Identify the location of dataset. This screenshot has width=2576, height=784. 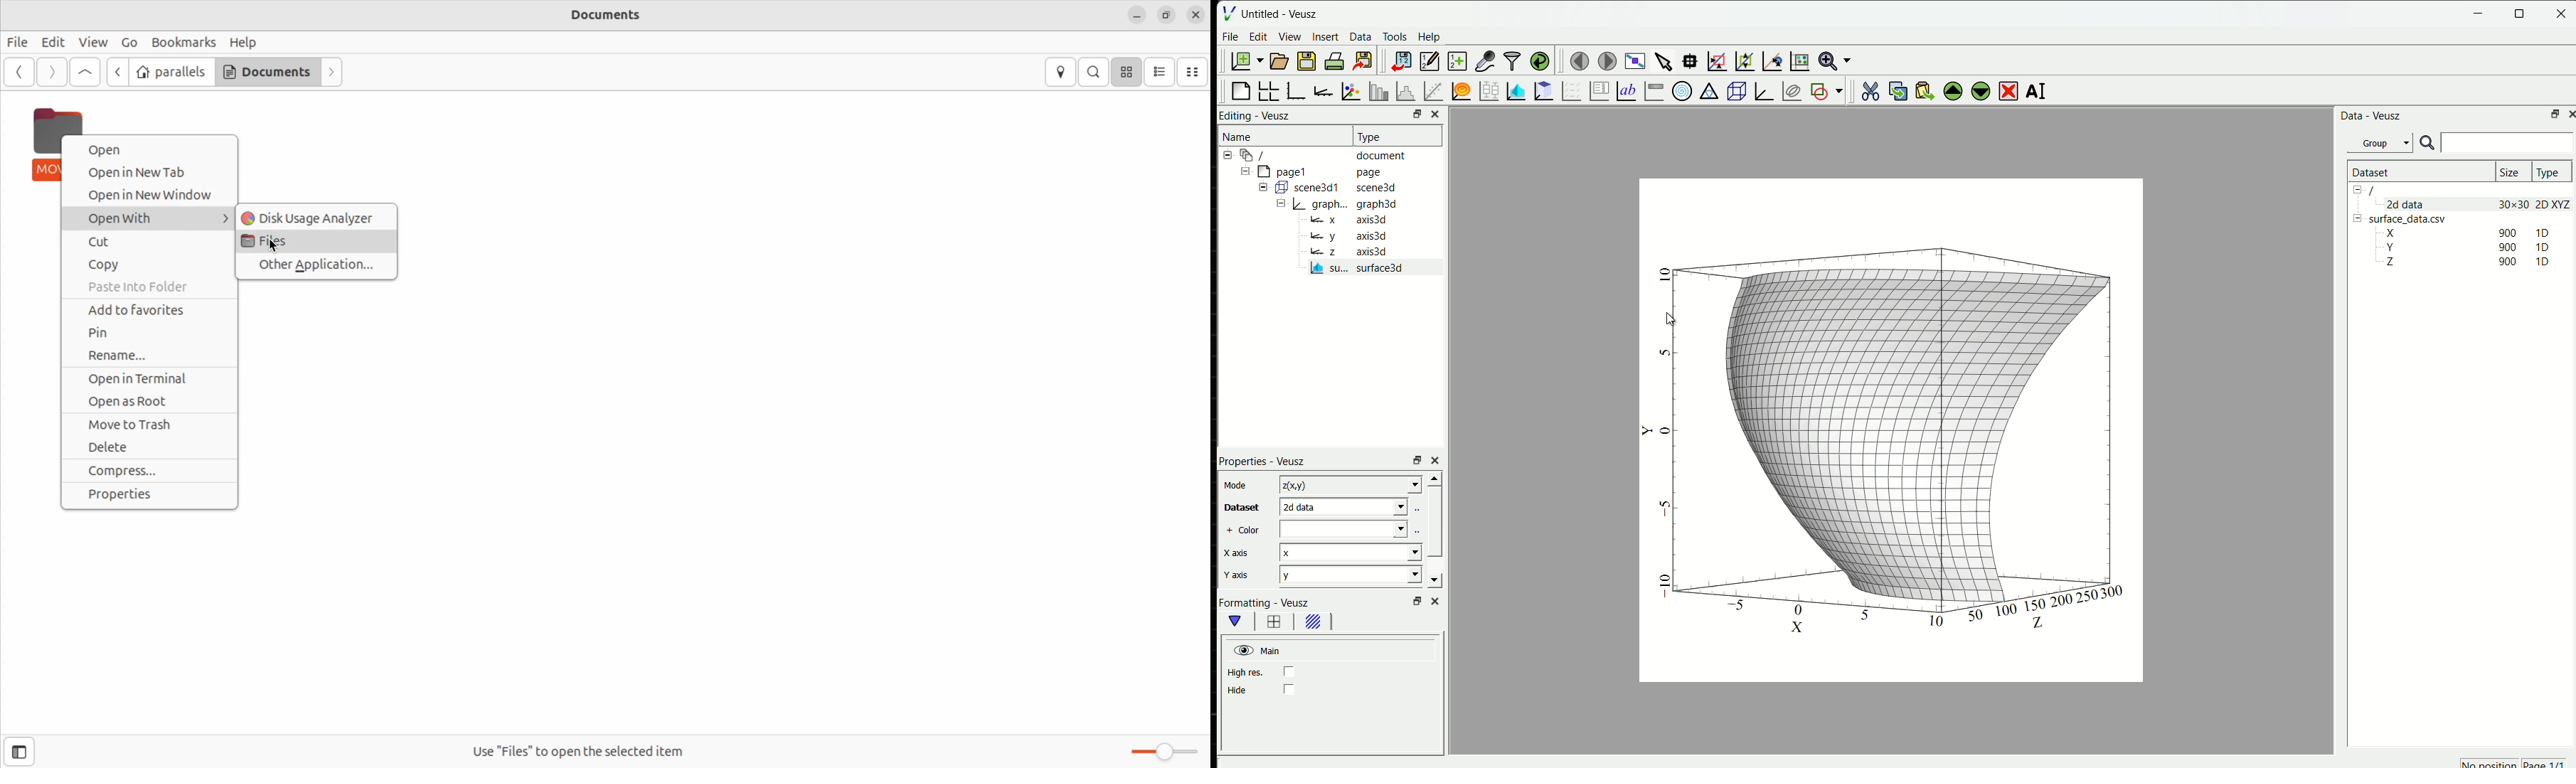
(1336, 506).